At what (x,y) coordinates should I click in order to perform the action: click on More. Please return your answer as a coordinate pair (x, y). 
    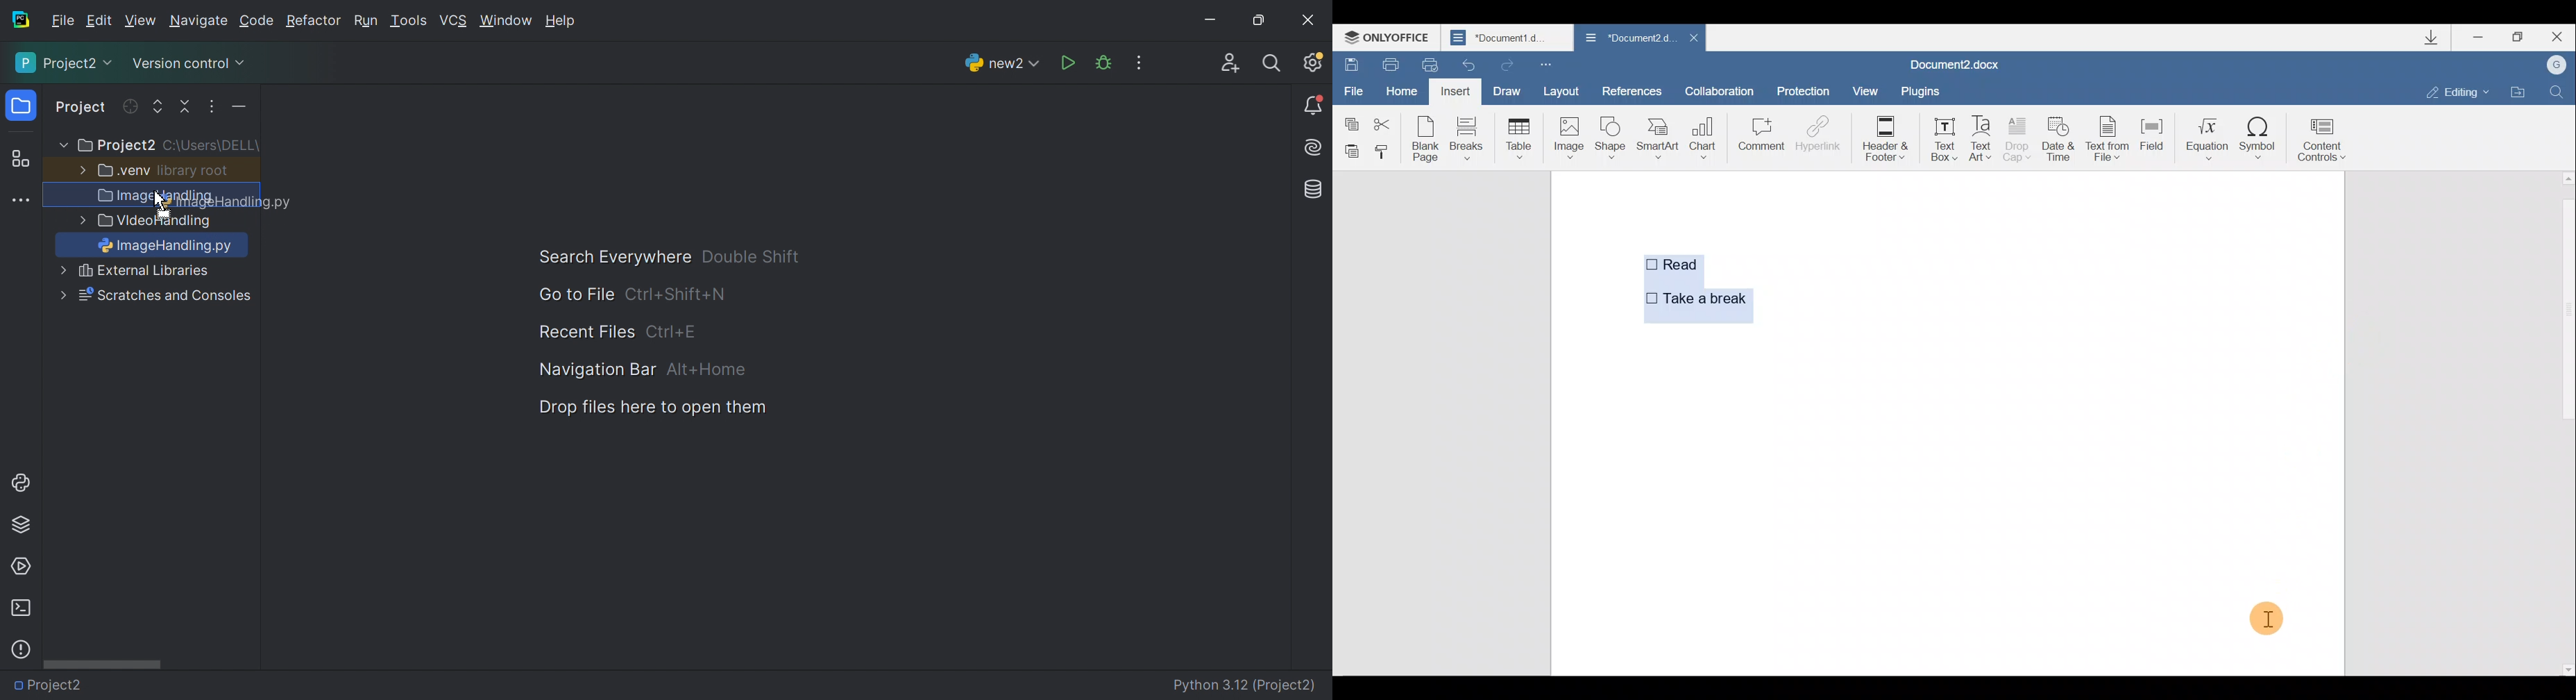
    Looking at the image, I should click on (62, 294).